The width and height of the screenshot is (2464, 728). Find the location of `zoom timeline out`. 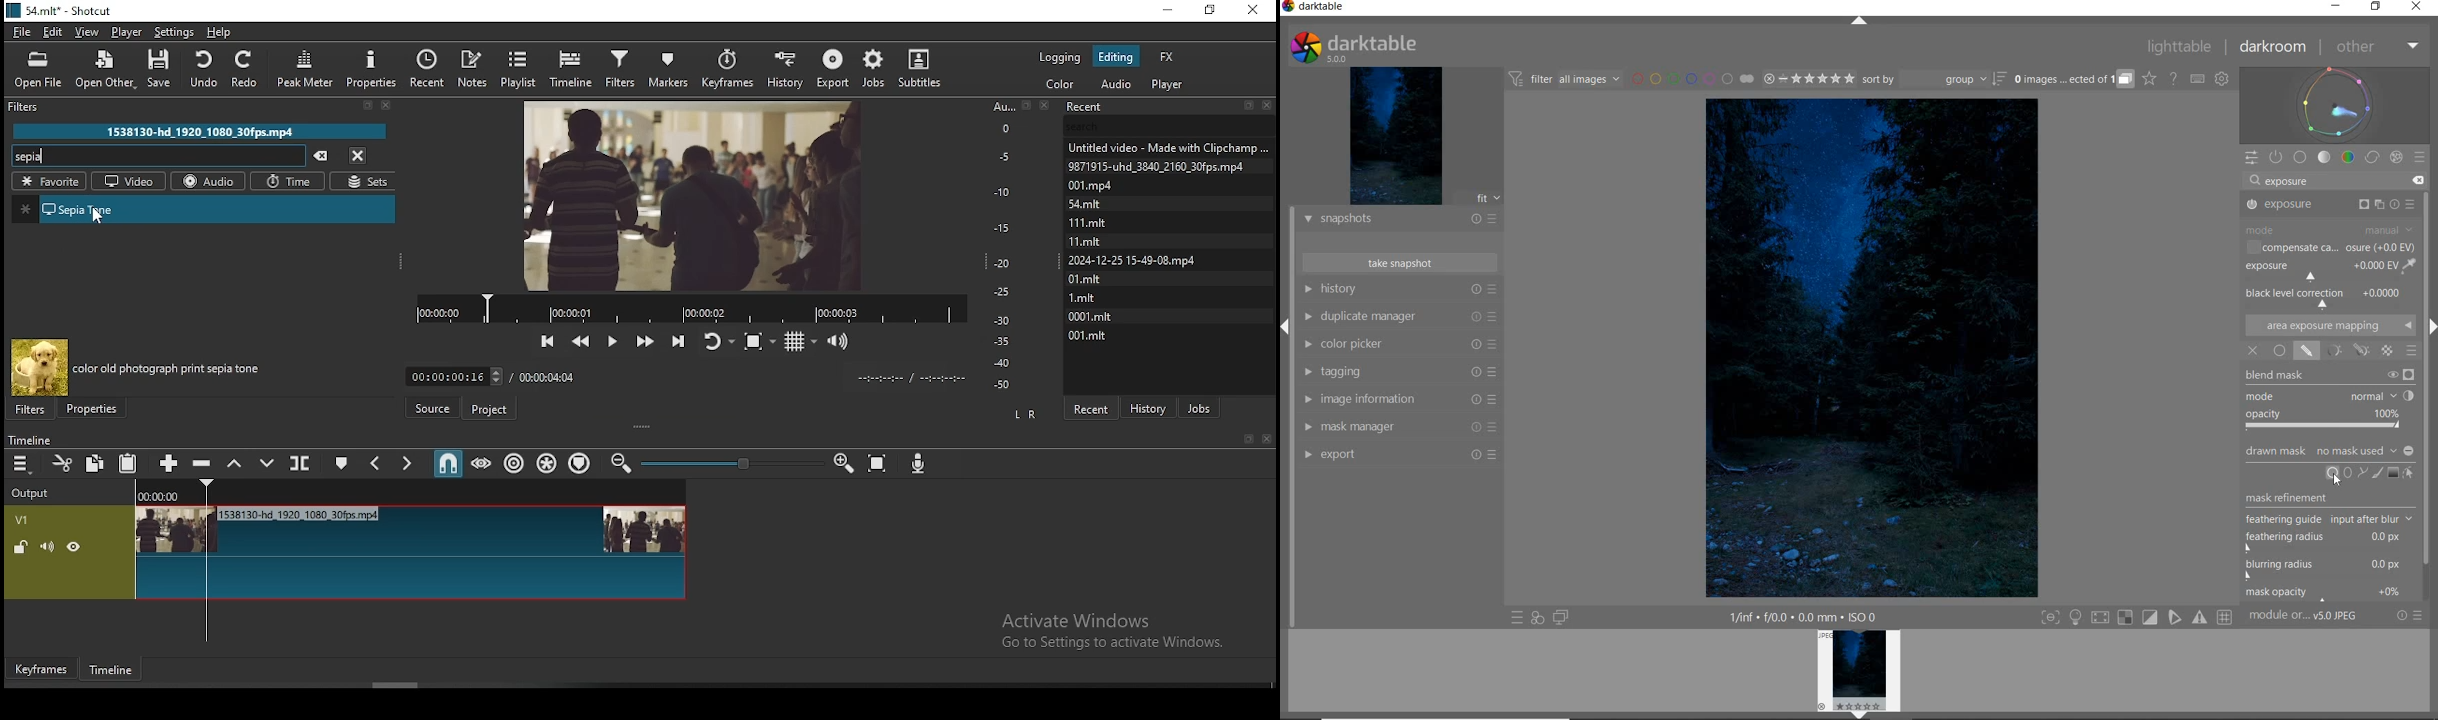

zoom timeline out is located at coordinates (843, 466).